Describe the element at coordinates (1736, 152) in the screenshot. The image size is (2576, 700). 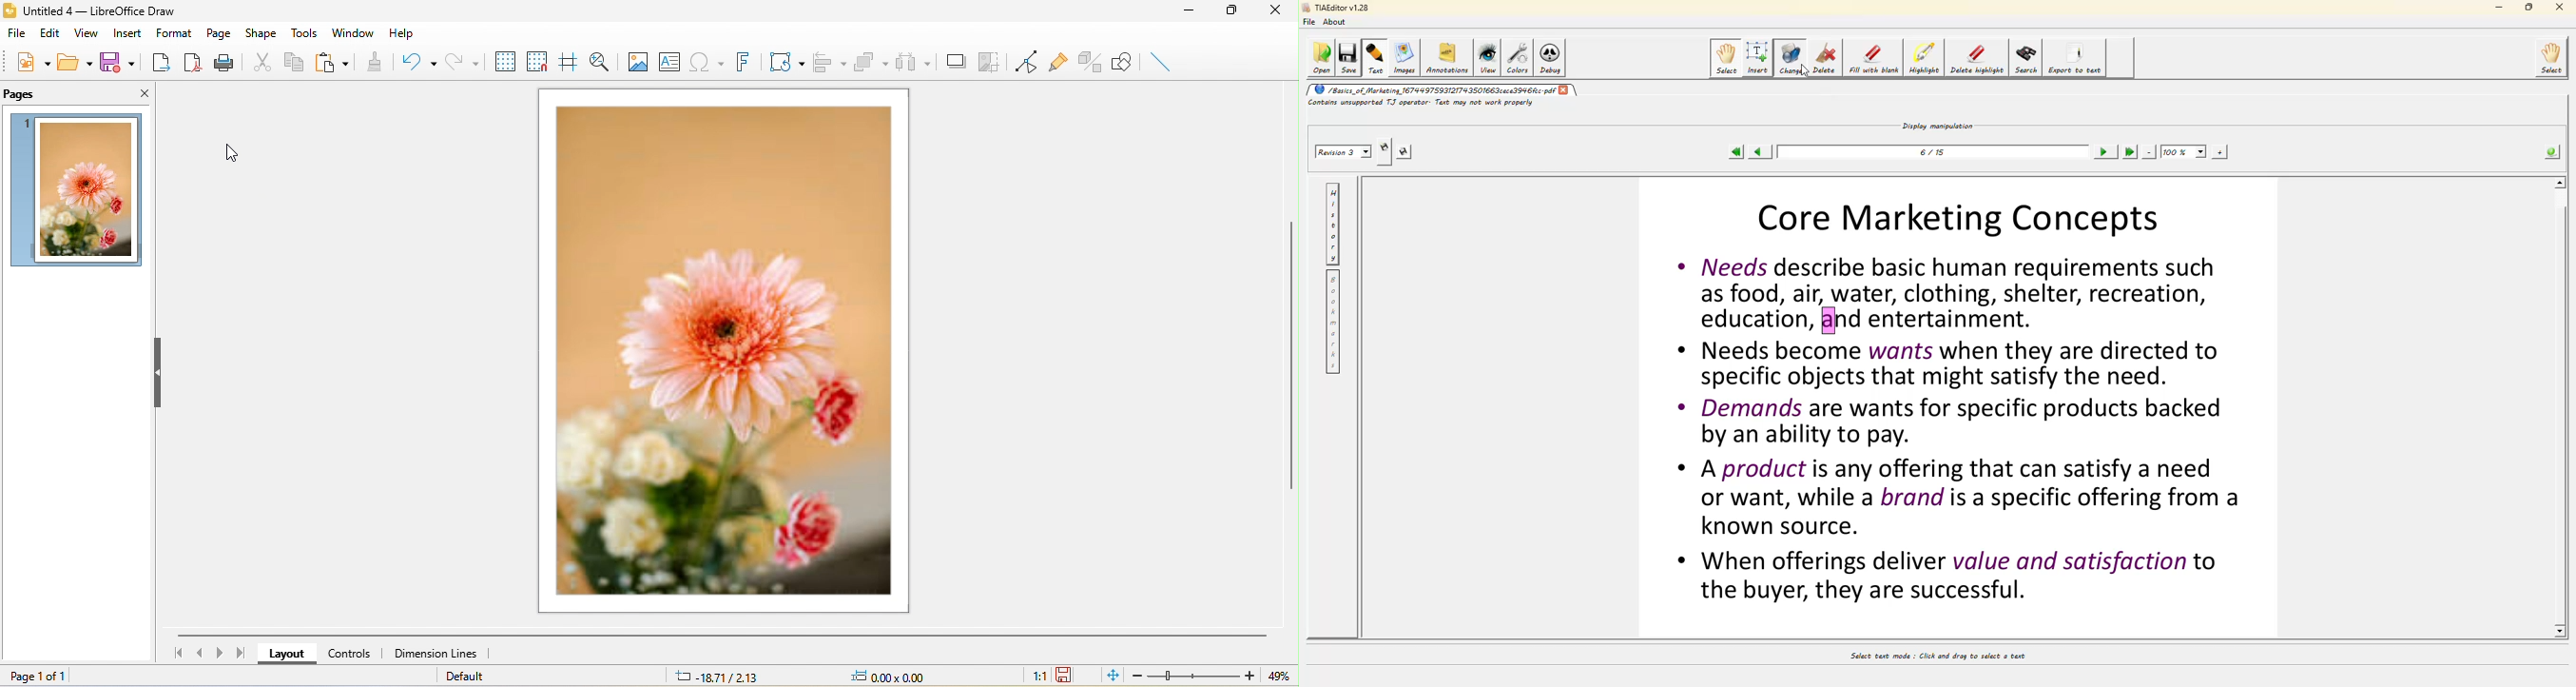
I see `first page` at that location.